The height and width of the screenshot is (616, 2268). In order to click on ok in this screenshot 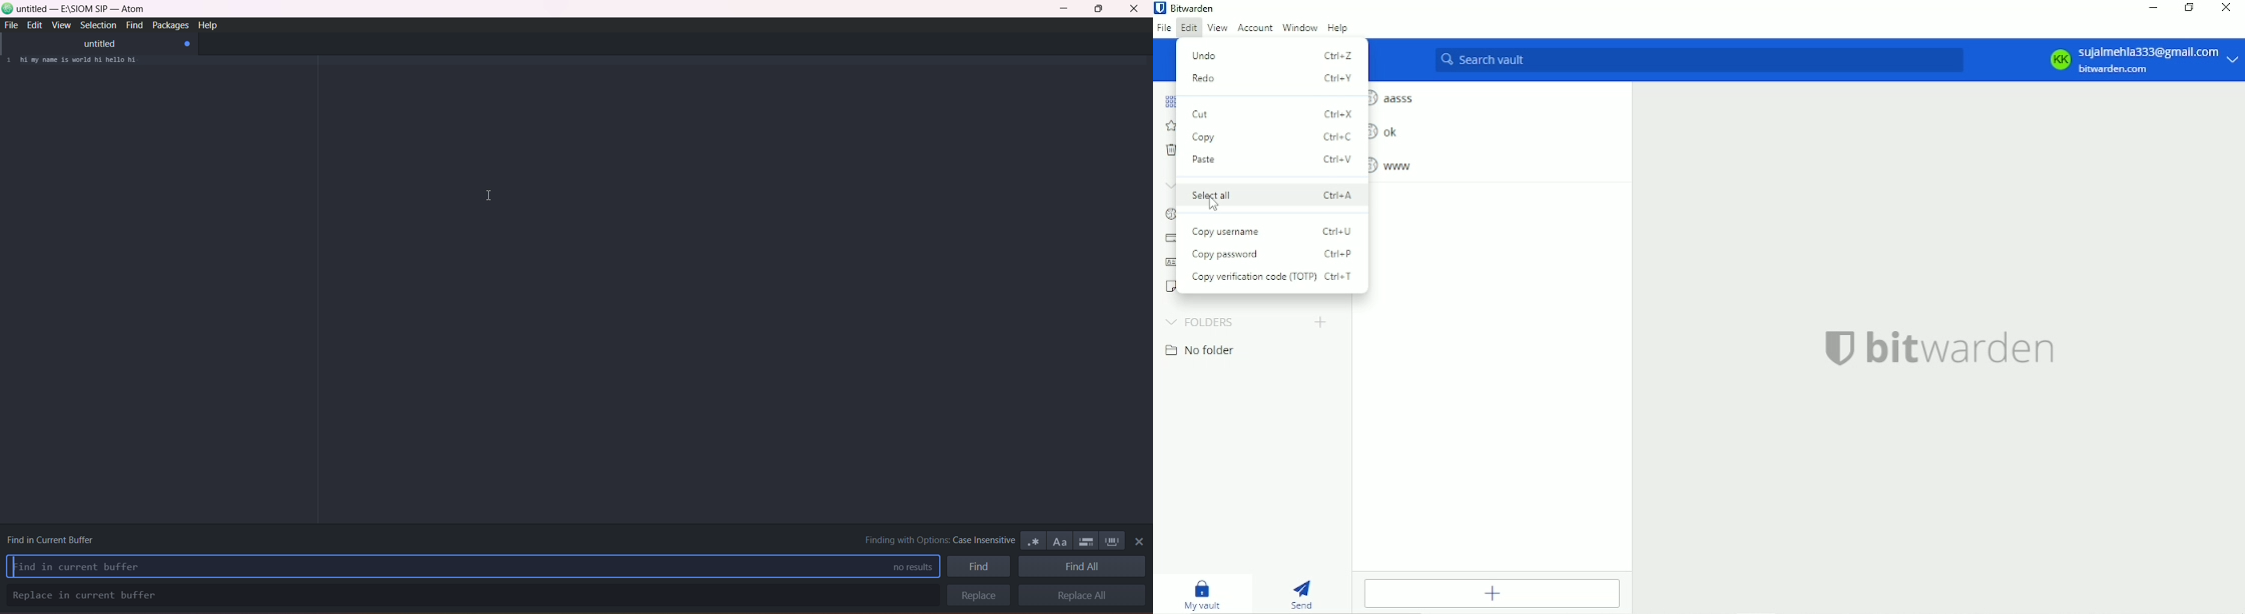, I will do `click(1387, 131)`.